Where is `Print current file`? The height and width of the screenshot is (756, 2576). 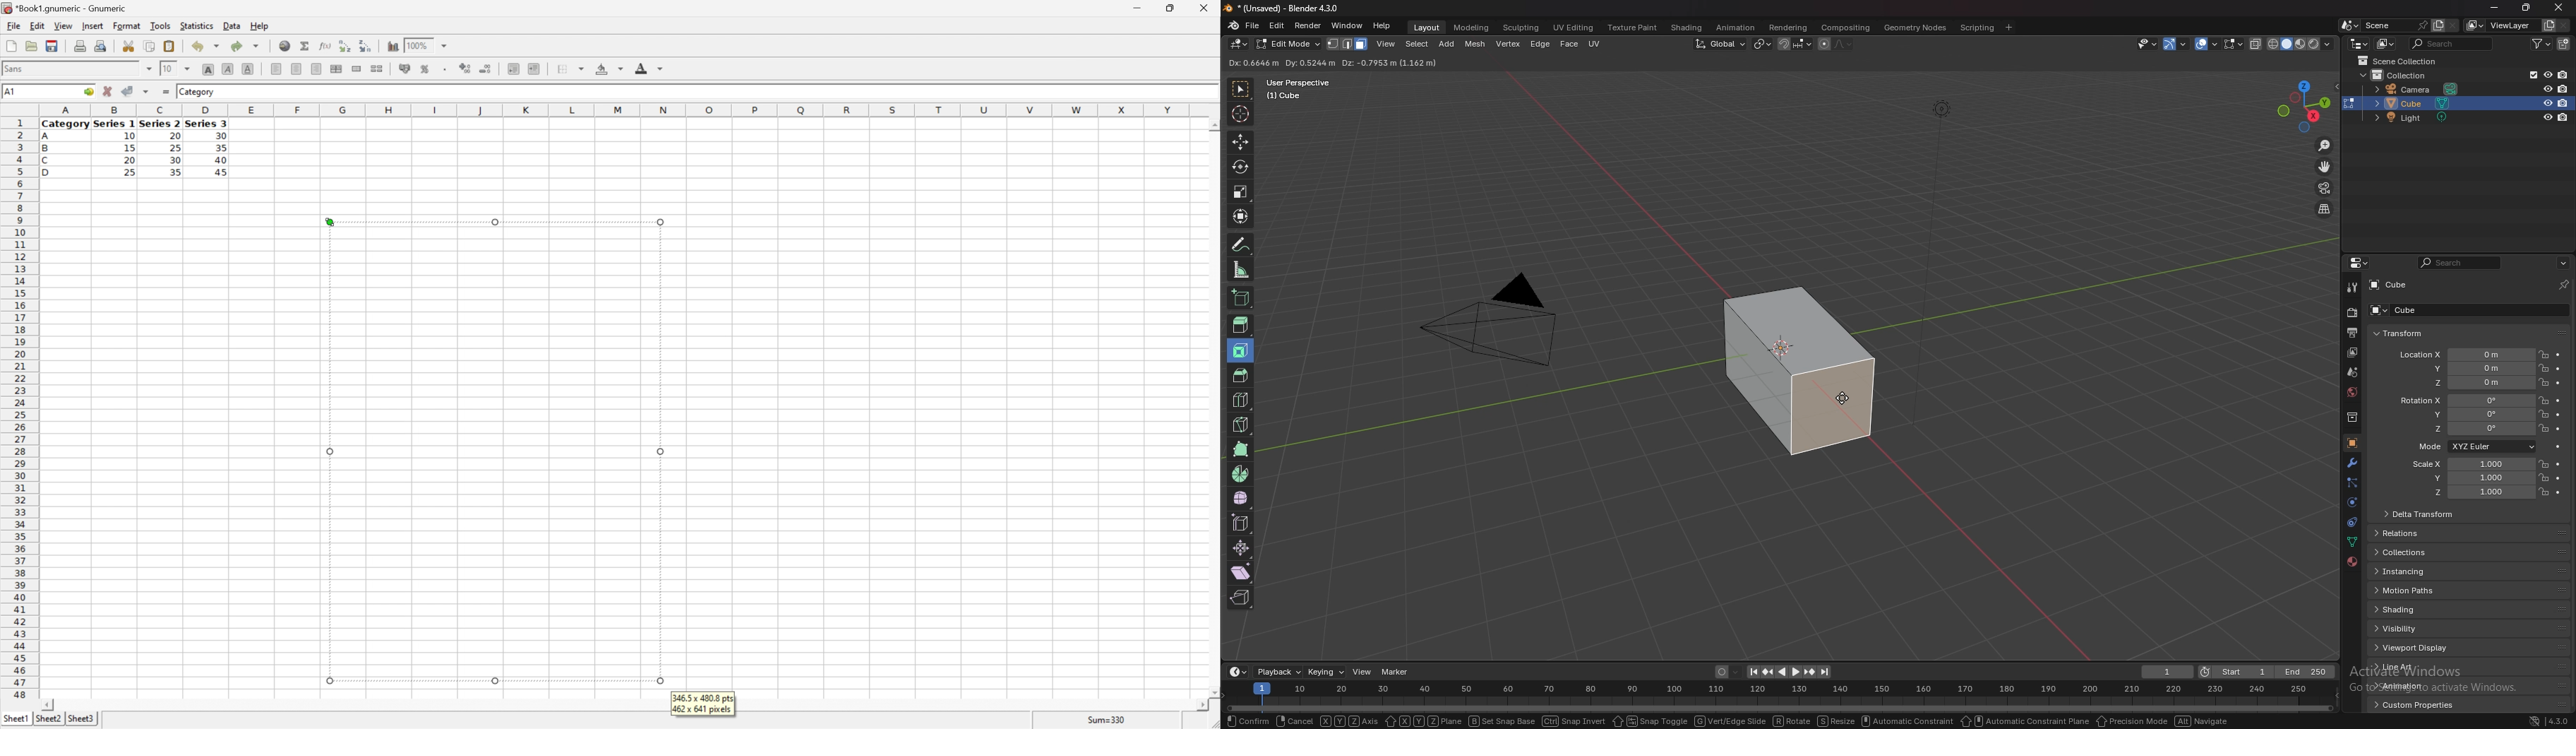 Print current file is located at coordinates (80, 47).